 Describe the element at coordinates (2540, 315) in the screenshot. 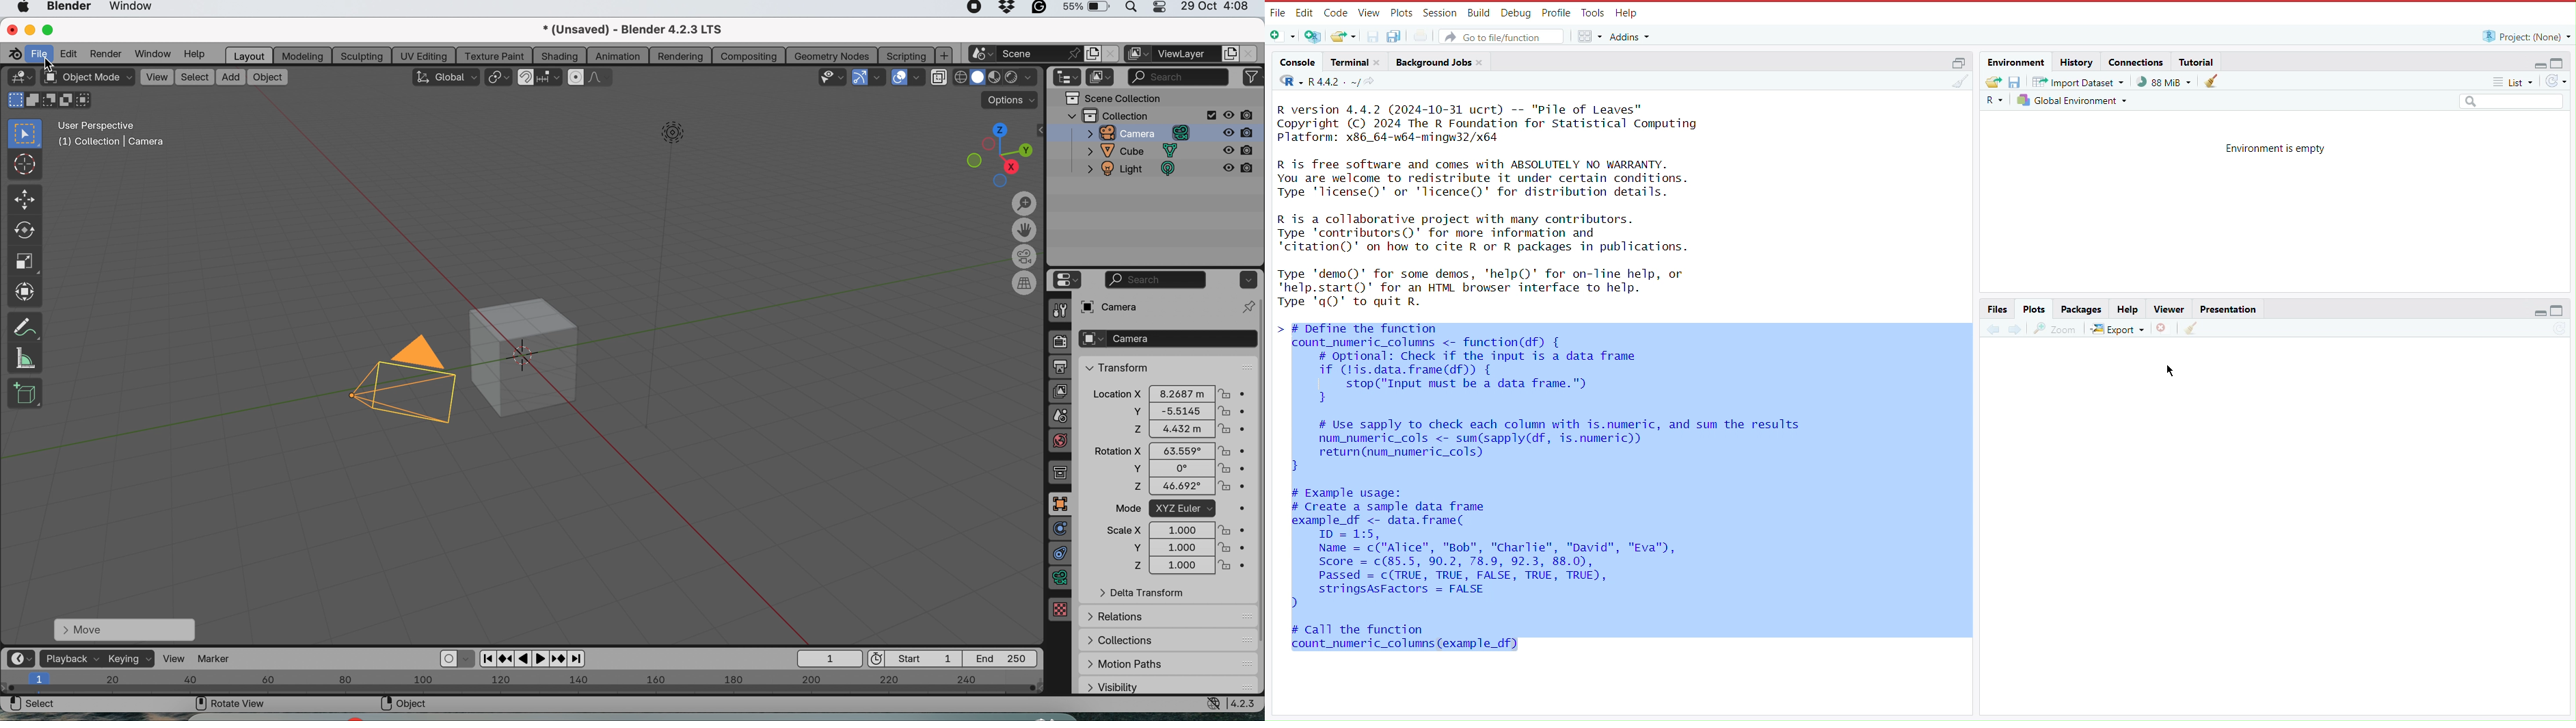

I see `Minimize` at that location.